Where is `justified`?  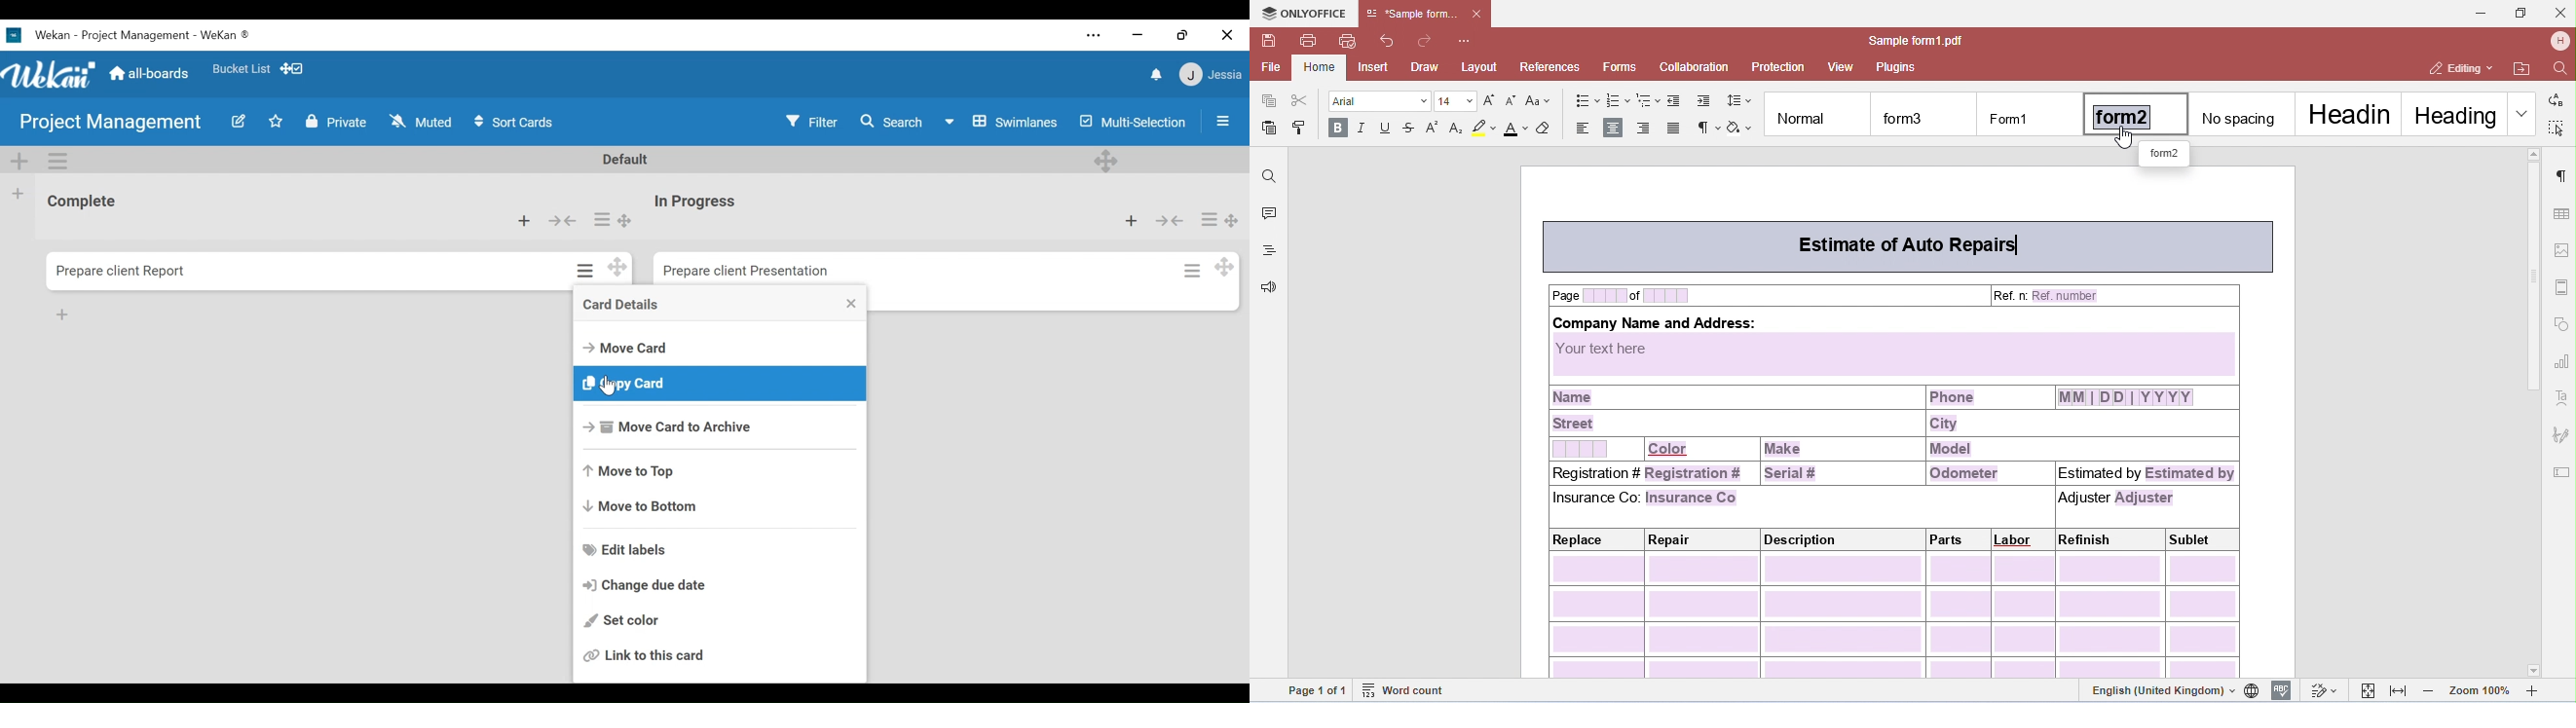 justified is located at coordinates (1676, 129).